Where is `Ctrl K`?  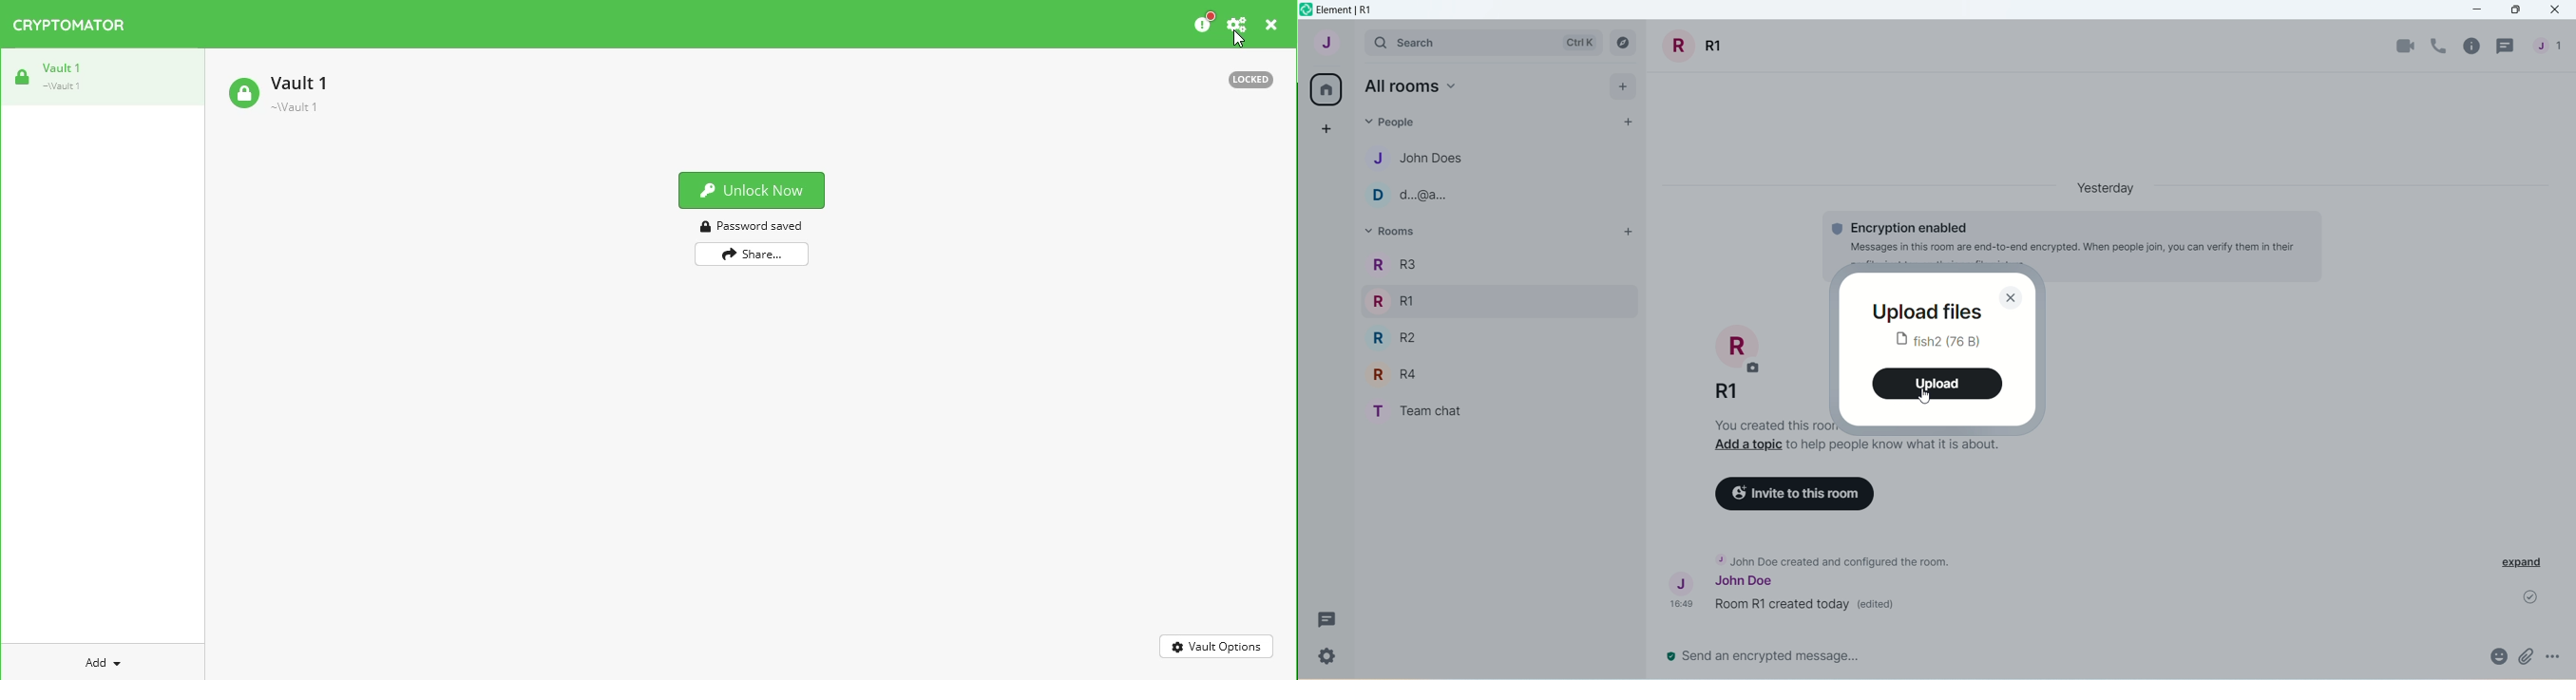 Ctrl K is located at coordinates (1573, 42).